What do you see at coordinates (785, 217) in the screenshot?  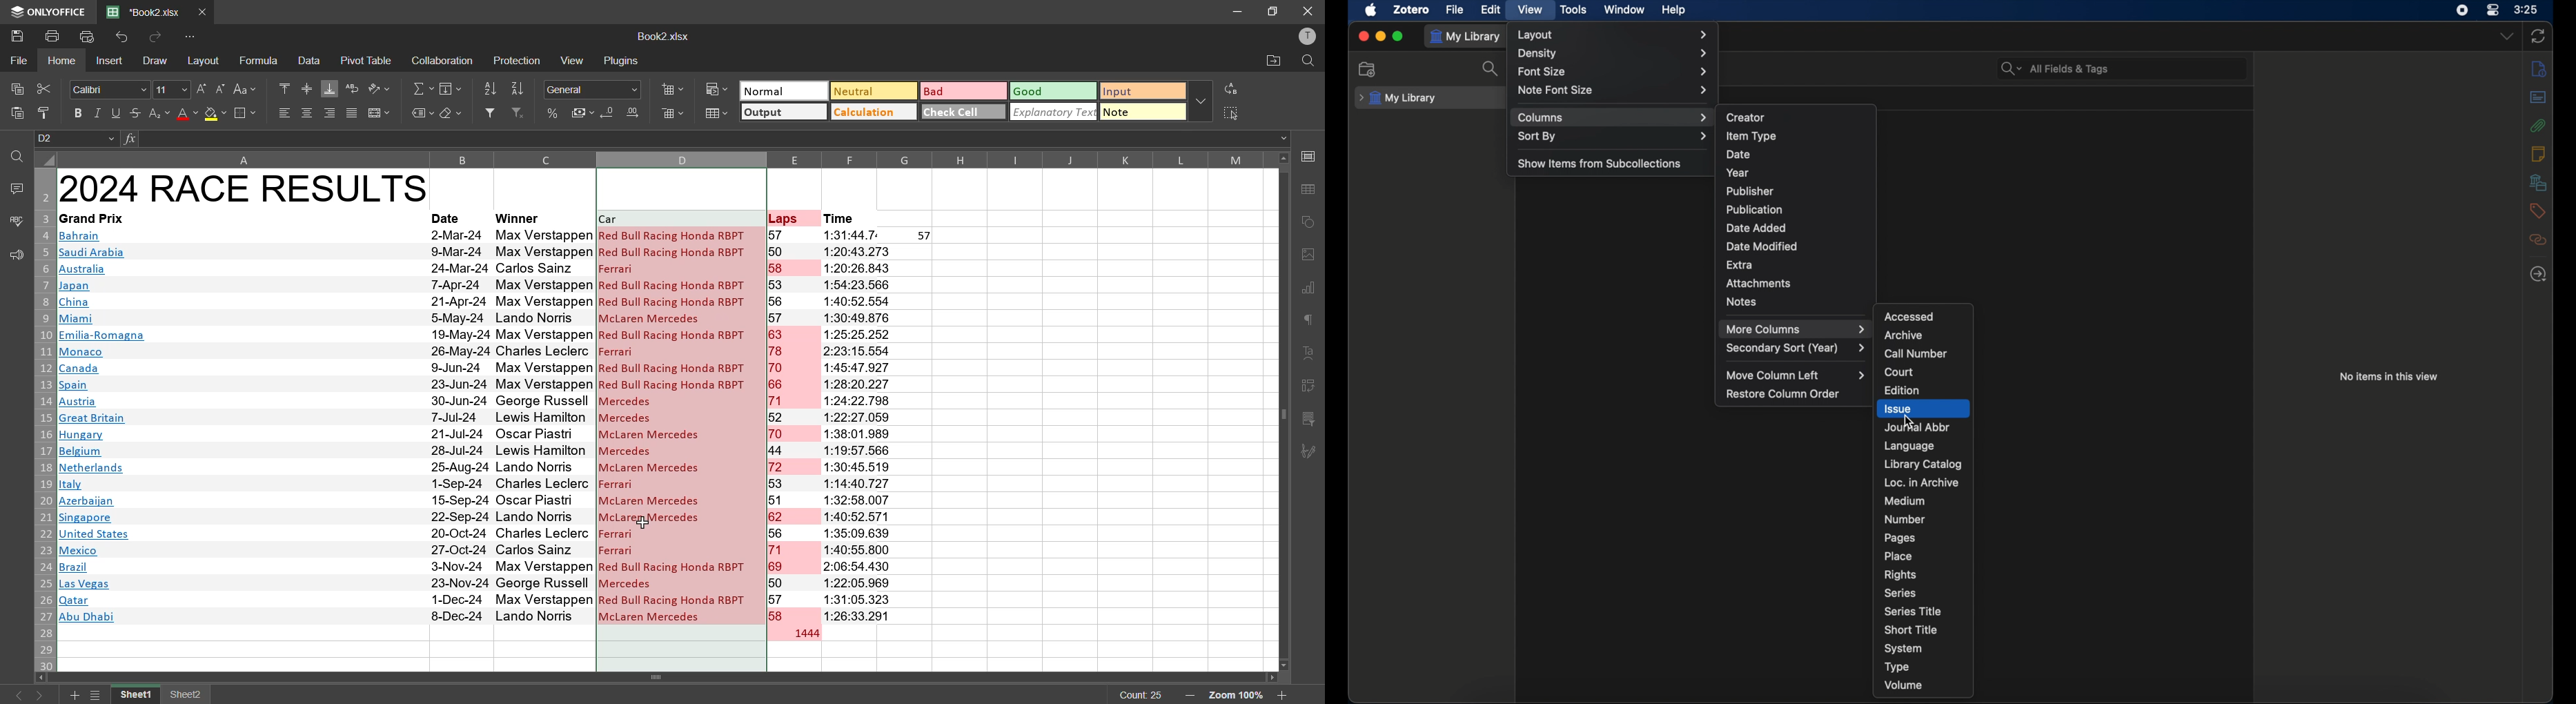 I see `laps` at bounding box center [785, 217].